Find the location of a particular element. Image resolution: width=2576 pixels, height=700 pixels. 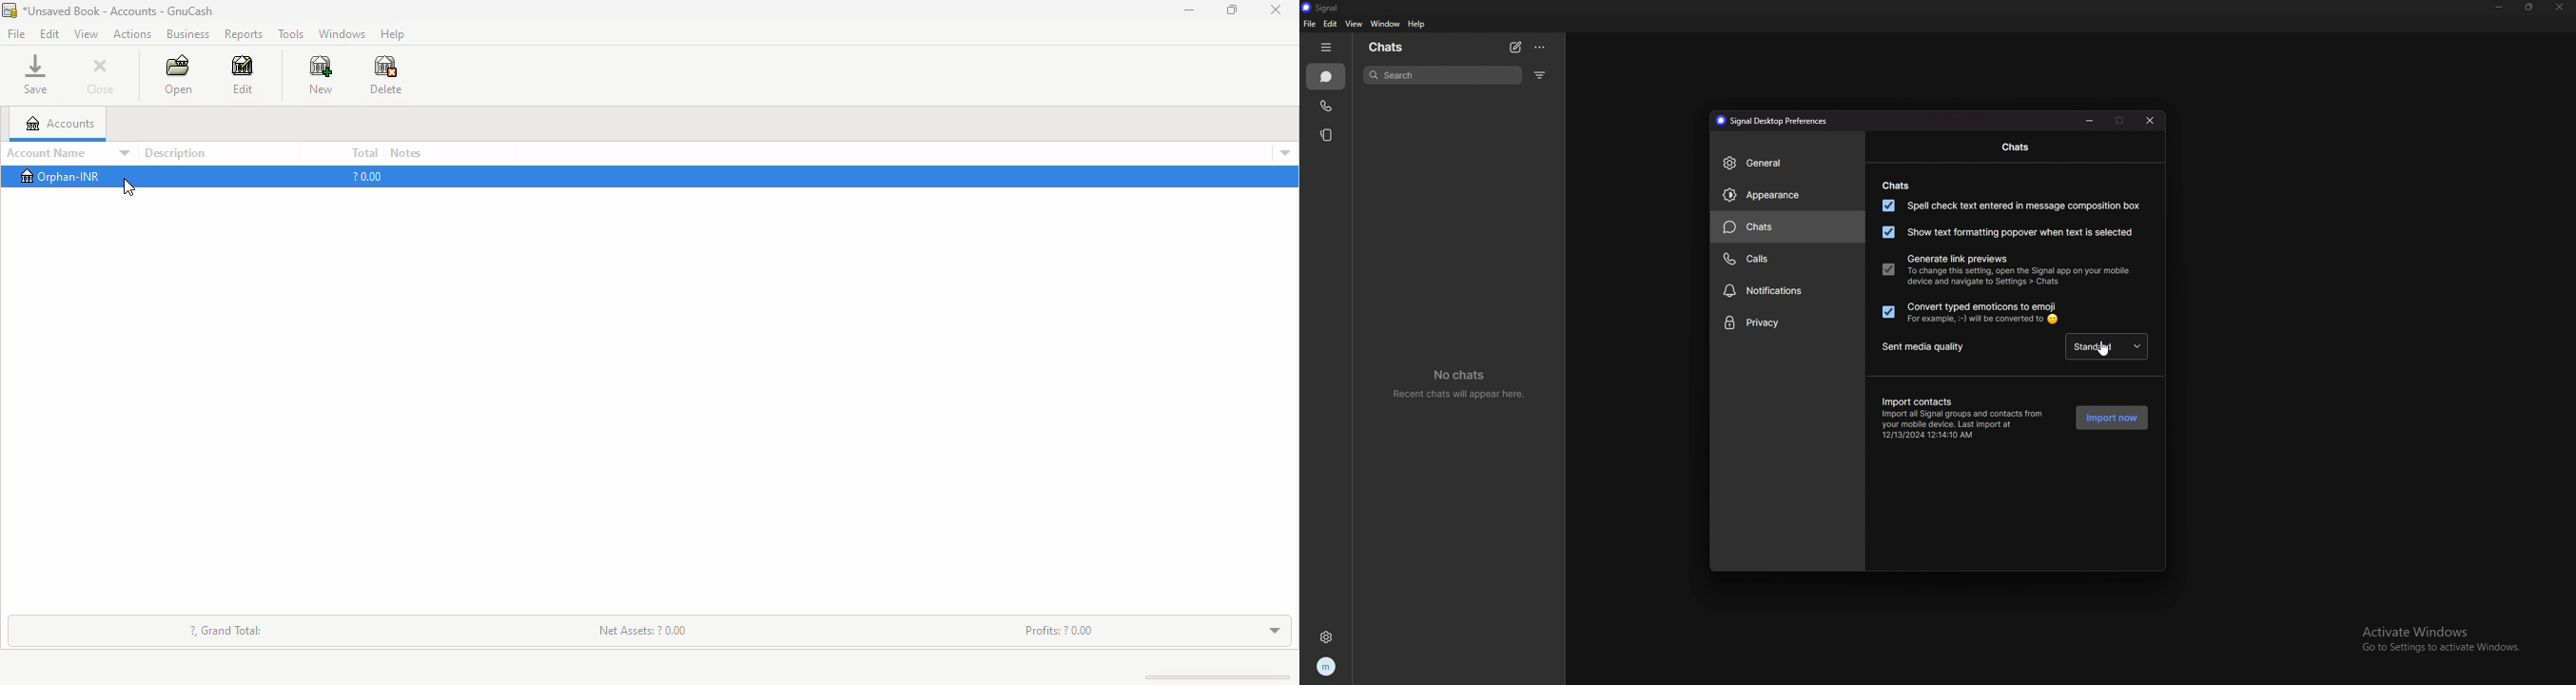

close is located at coordinates (2151, 120).